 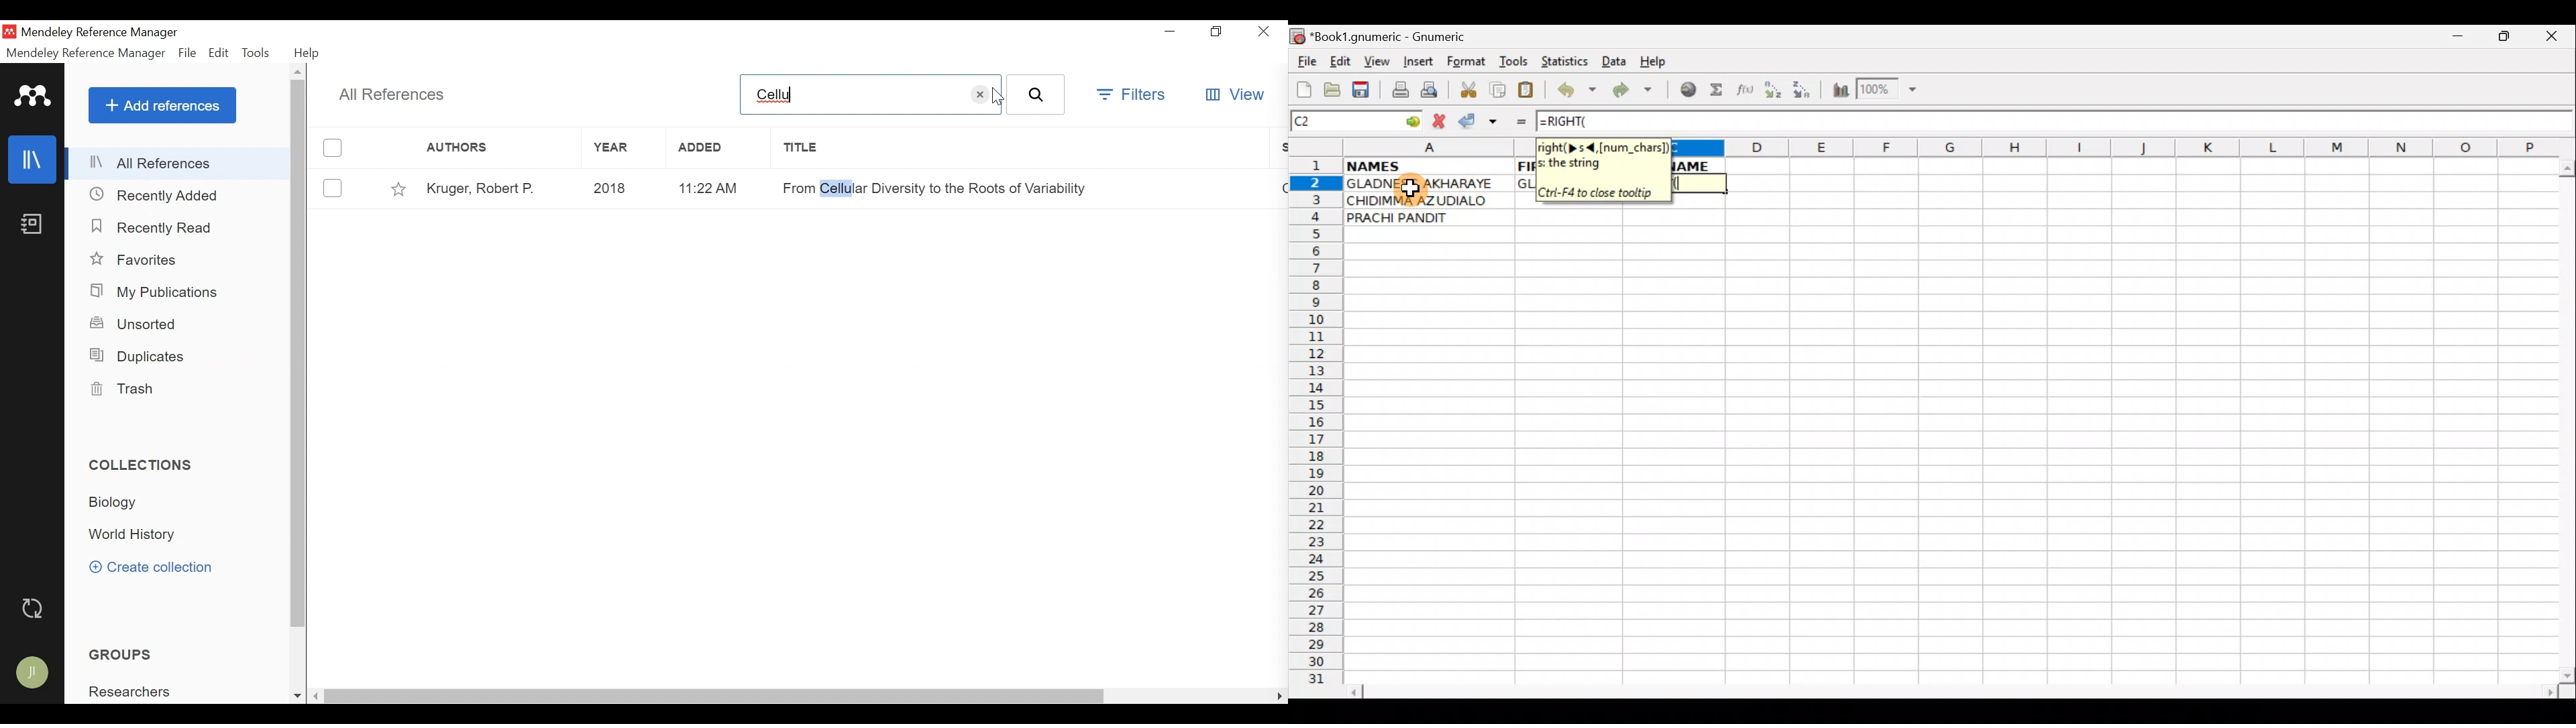 I want to click on Search, so click(x=1036, y=94).